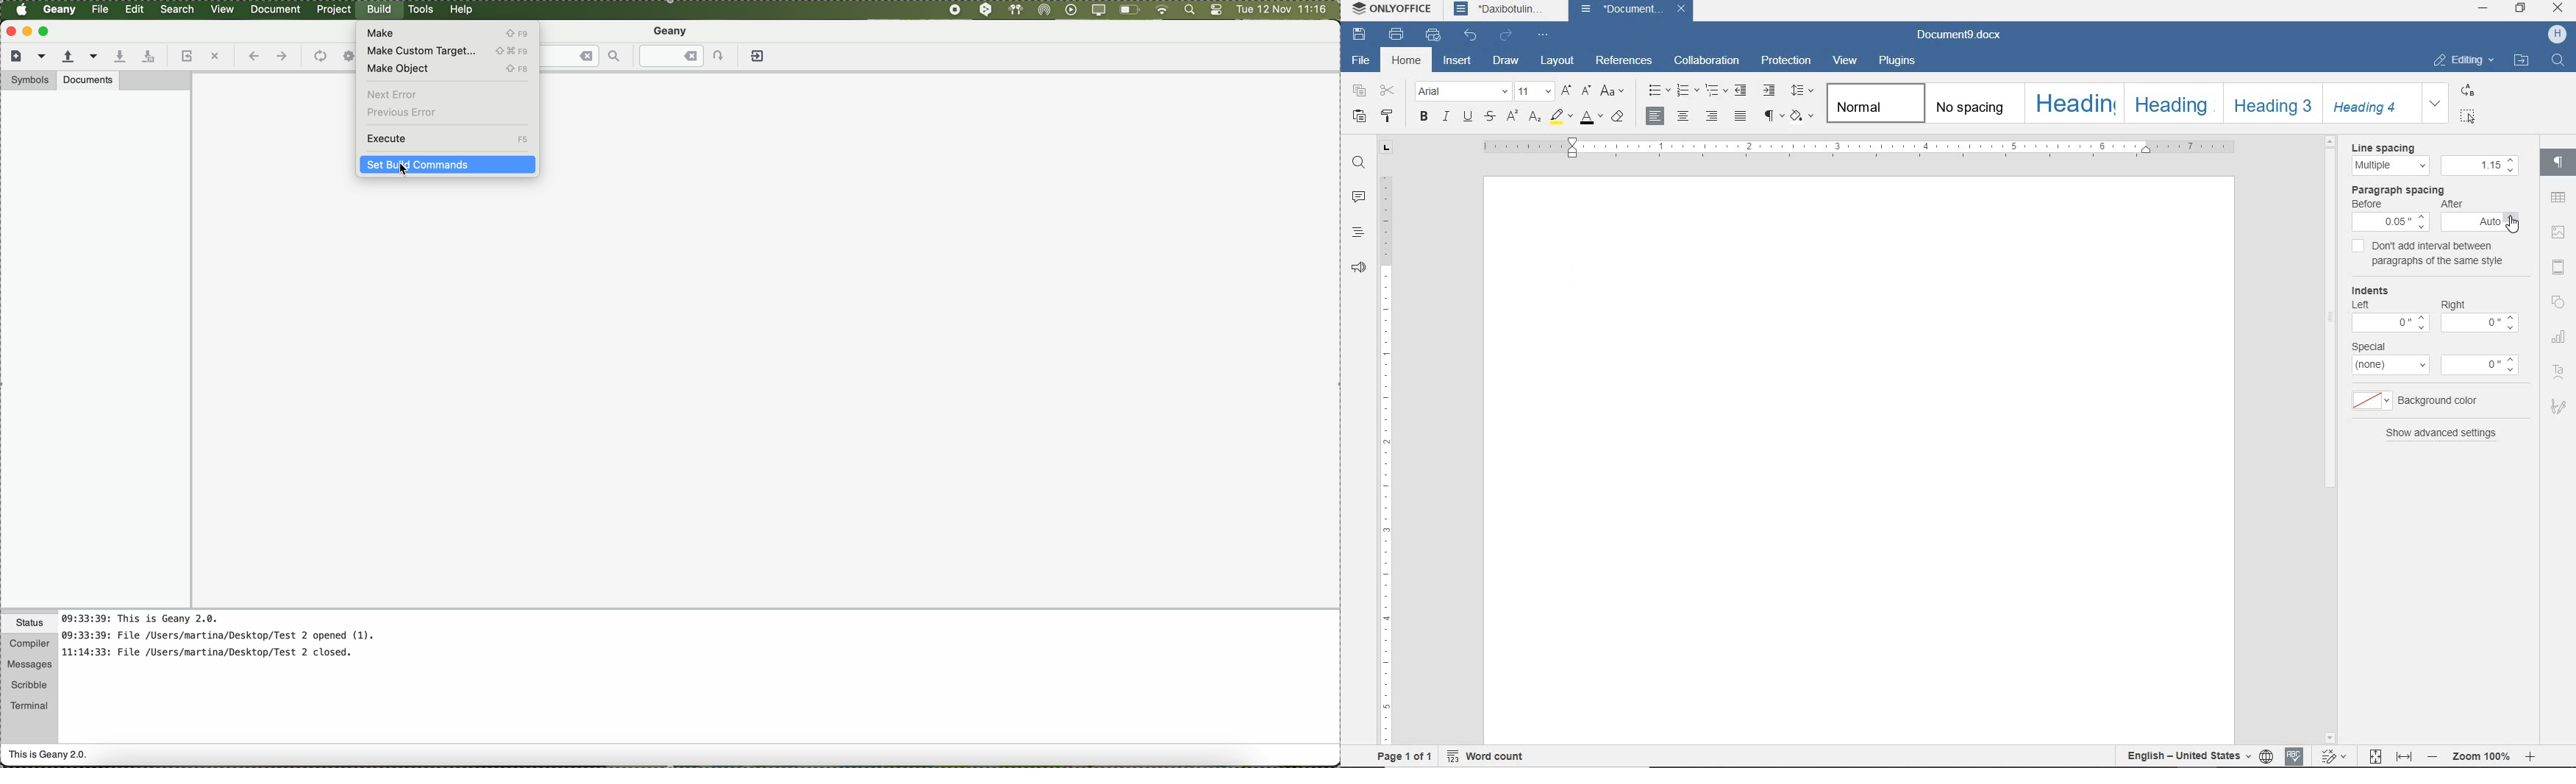 The width and height of the screenshot is (2576, 784). What do you see at coordinates (1741, 92) in the screenshot?
I see `decrease indent` at bounding box center [1741, 92].